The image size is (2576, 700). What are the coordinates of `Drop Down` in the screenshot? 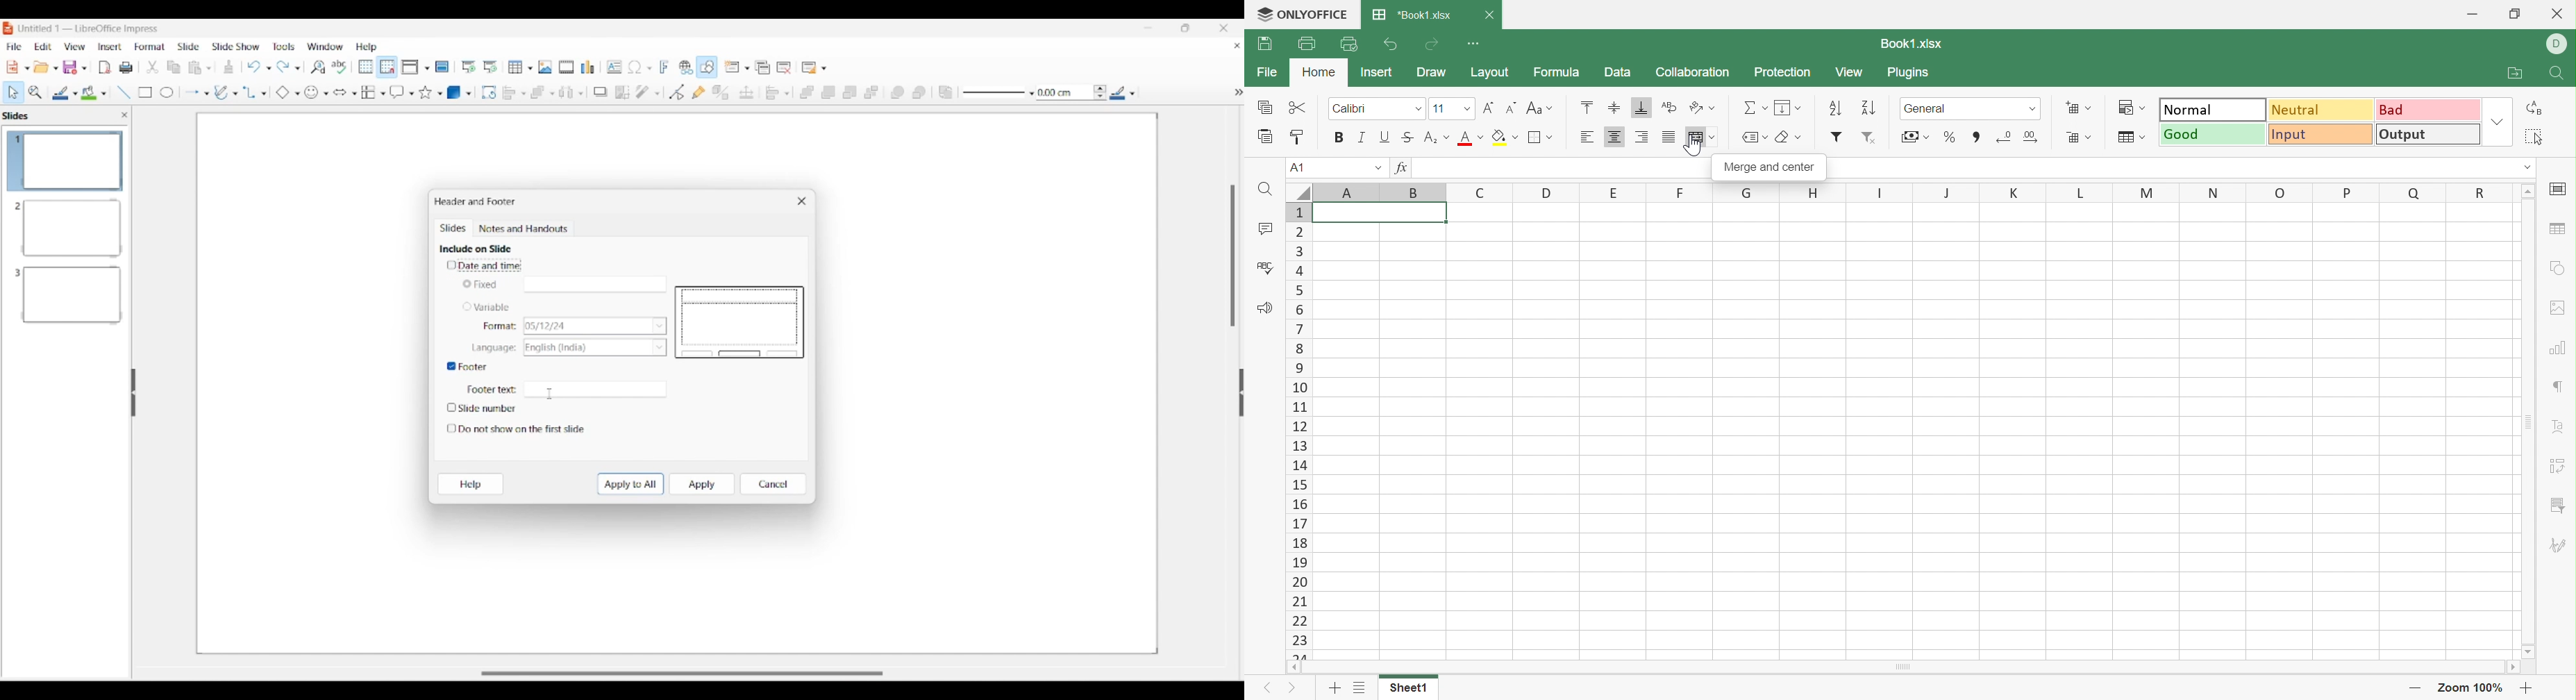 It's located at (2525, 168).